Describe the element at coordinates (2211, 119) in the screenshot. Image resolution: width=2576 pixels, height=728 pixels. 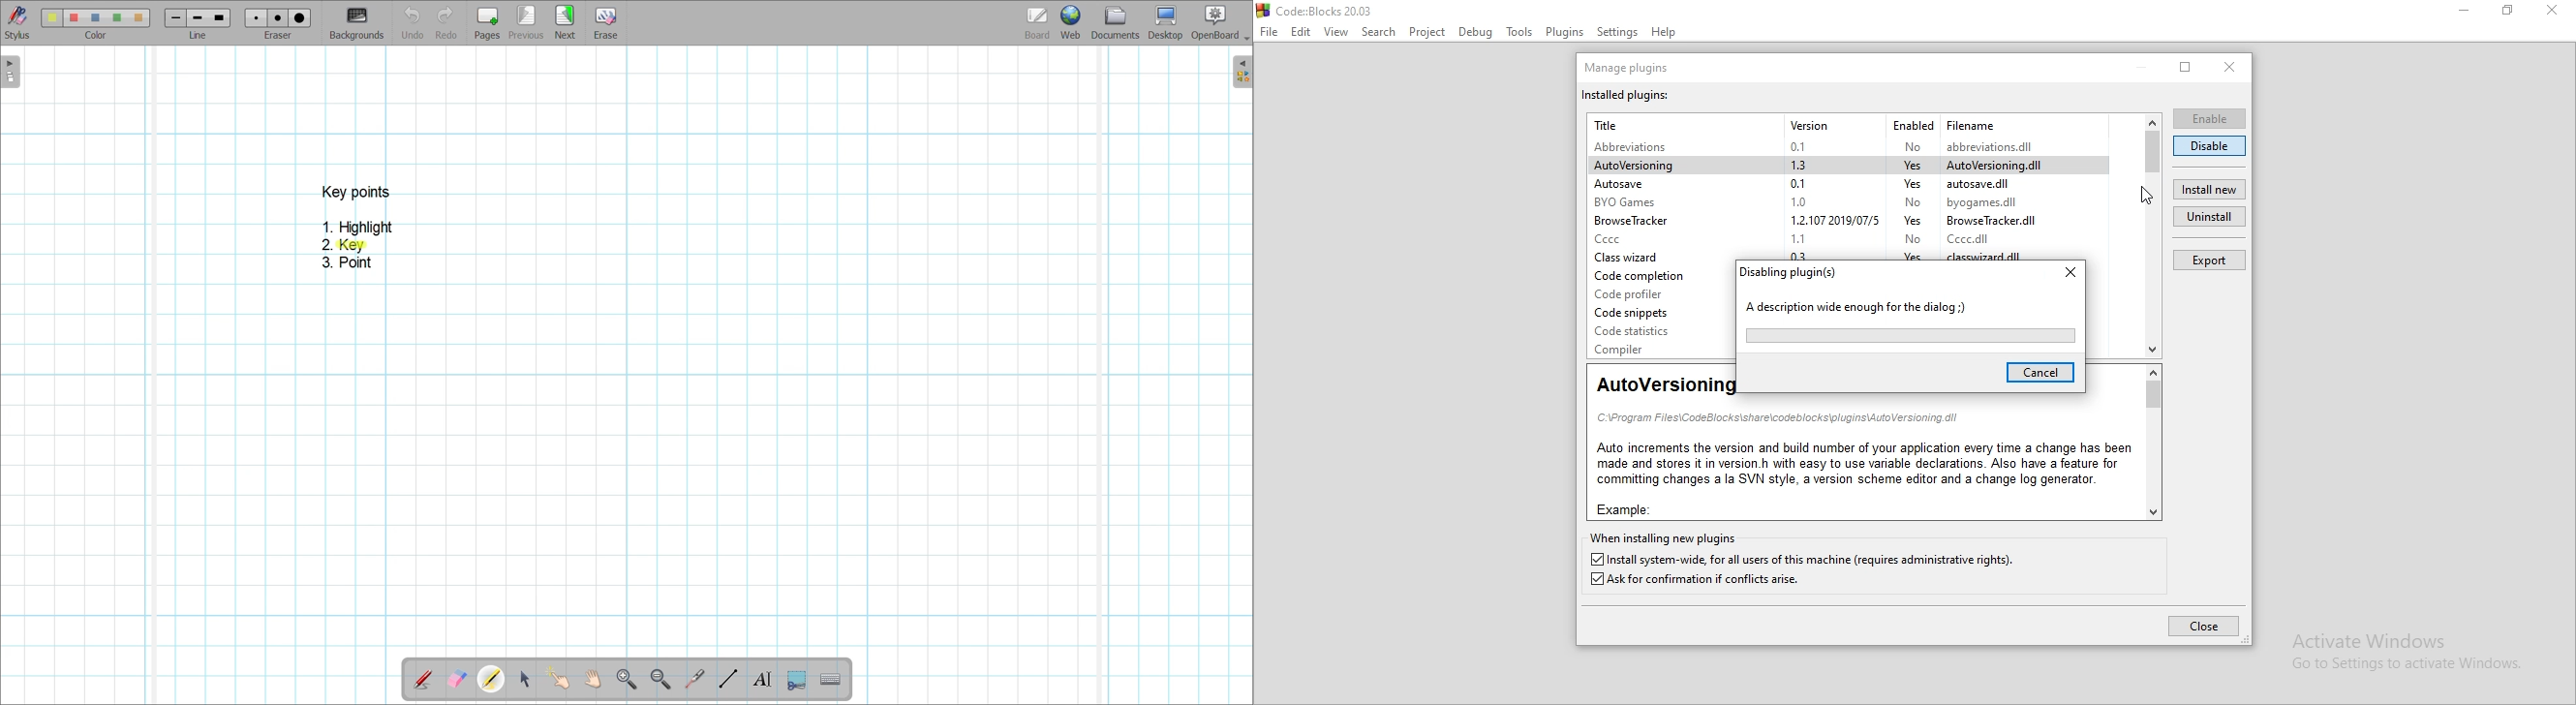
I see `enable` at that location.